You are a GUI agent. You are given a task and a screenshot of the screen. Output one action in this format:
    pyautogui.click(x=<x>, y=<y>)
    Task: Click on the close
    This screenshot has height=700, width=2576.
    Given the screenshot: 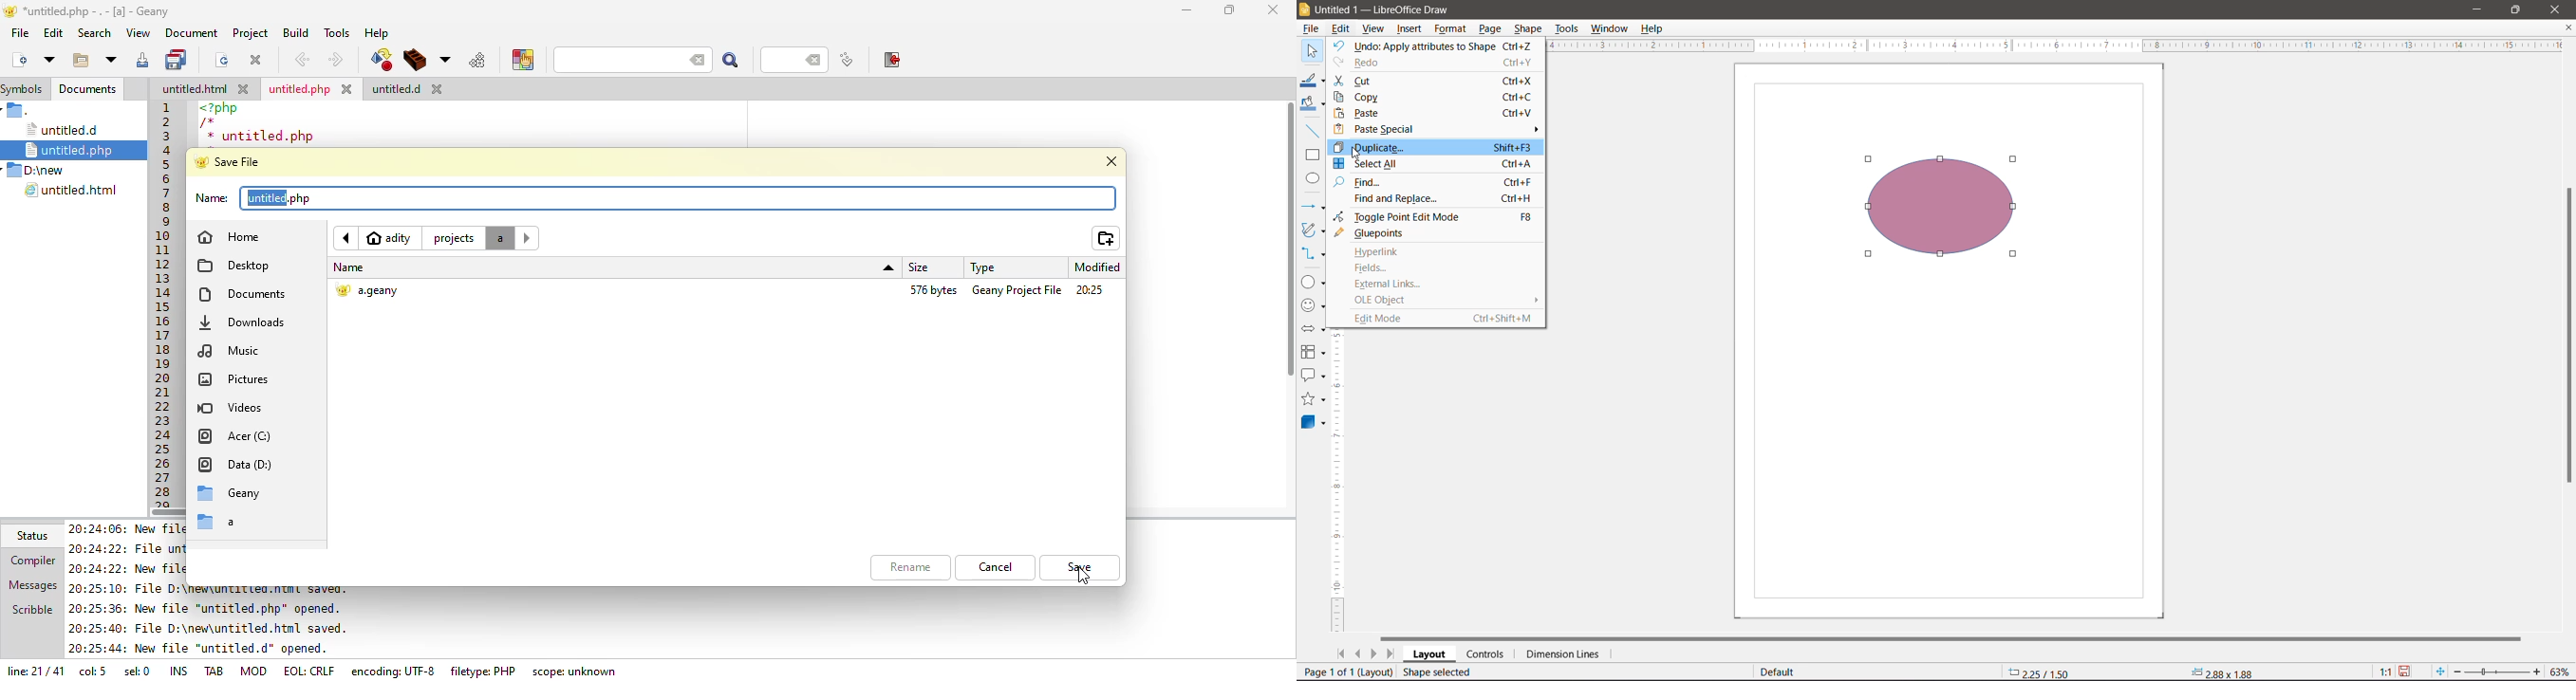 What is the action you would take?
    pyautogui.click(x=1112, y=159)
    